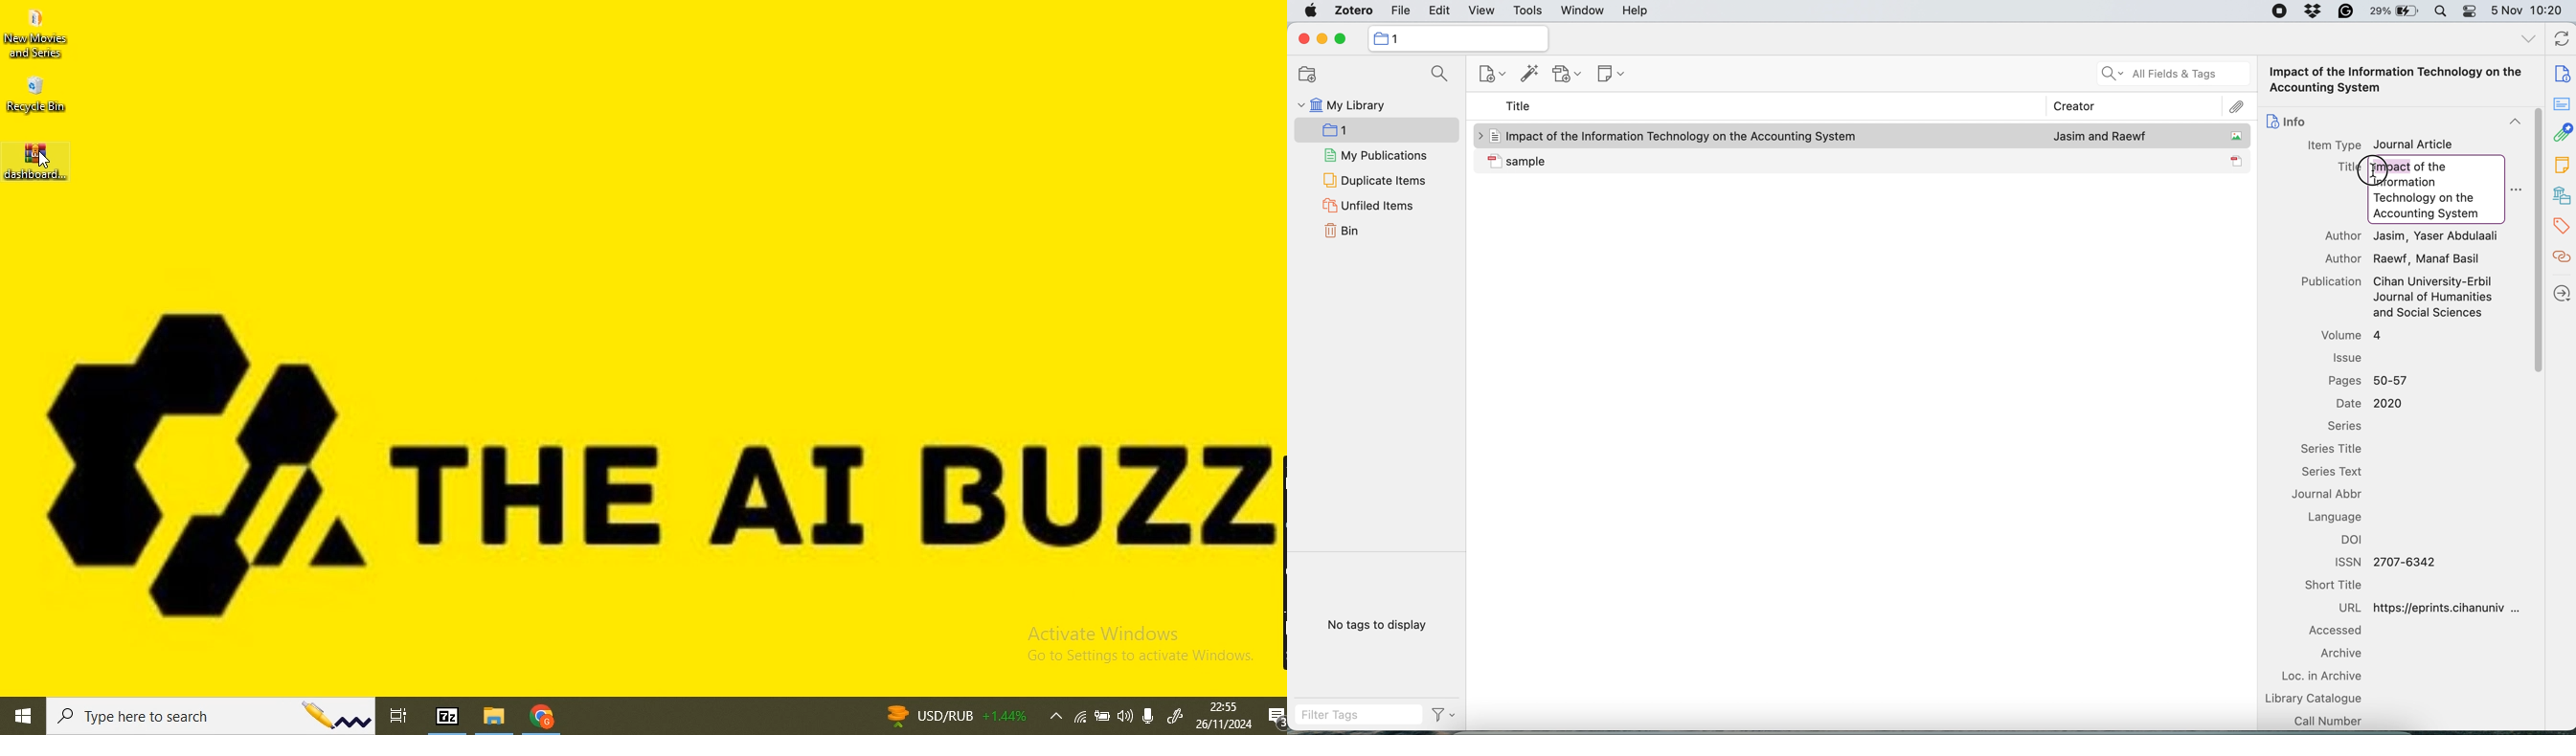  What do you see at coordinates (2379, 144) in the screenshot?
I see `Item Type Journal Article` at bounding box center [2379, 144].